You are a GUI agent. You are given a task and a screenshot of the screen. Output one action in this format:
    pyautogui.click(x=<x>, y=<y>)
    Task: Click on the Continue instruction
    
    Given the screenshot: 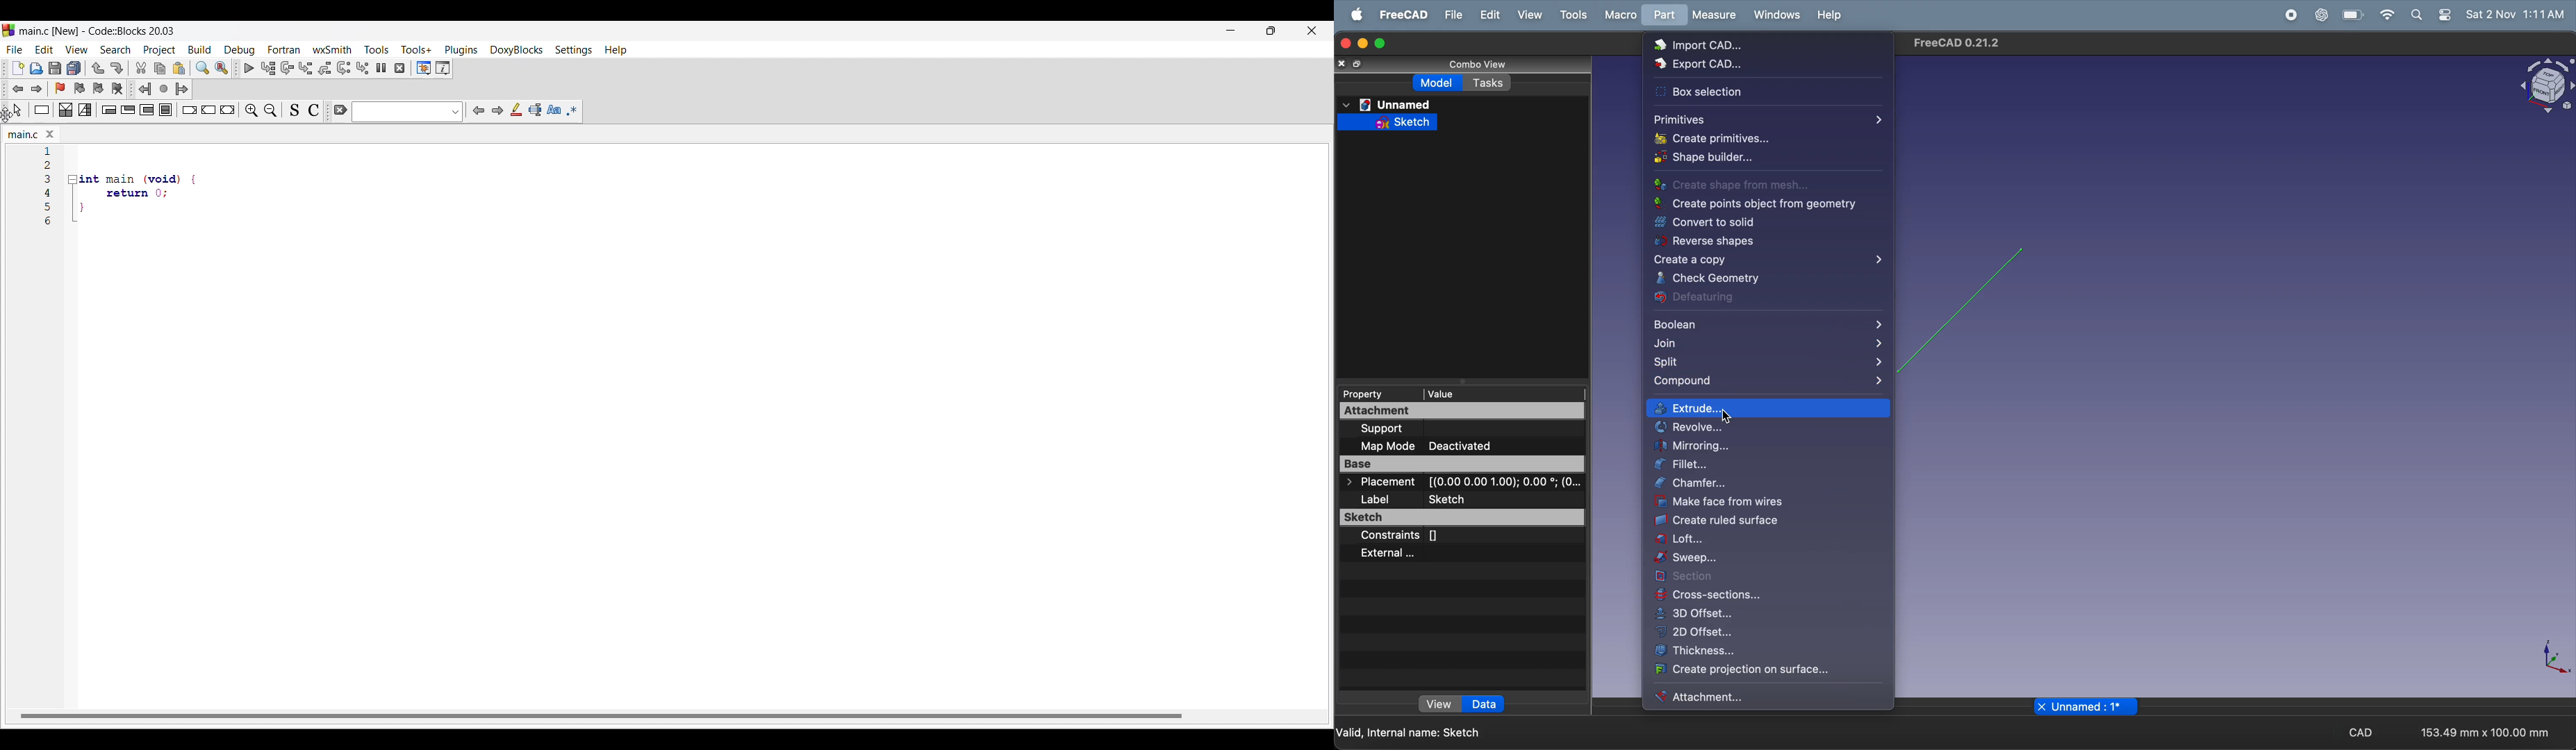 What is the action you would take?
    pyautogui.click(x=209, y=110)
    